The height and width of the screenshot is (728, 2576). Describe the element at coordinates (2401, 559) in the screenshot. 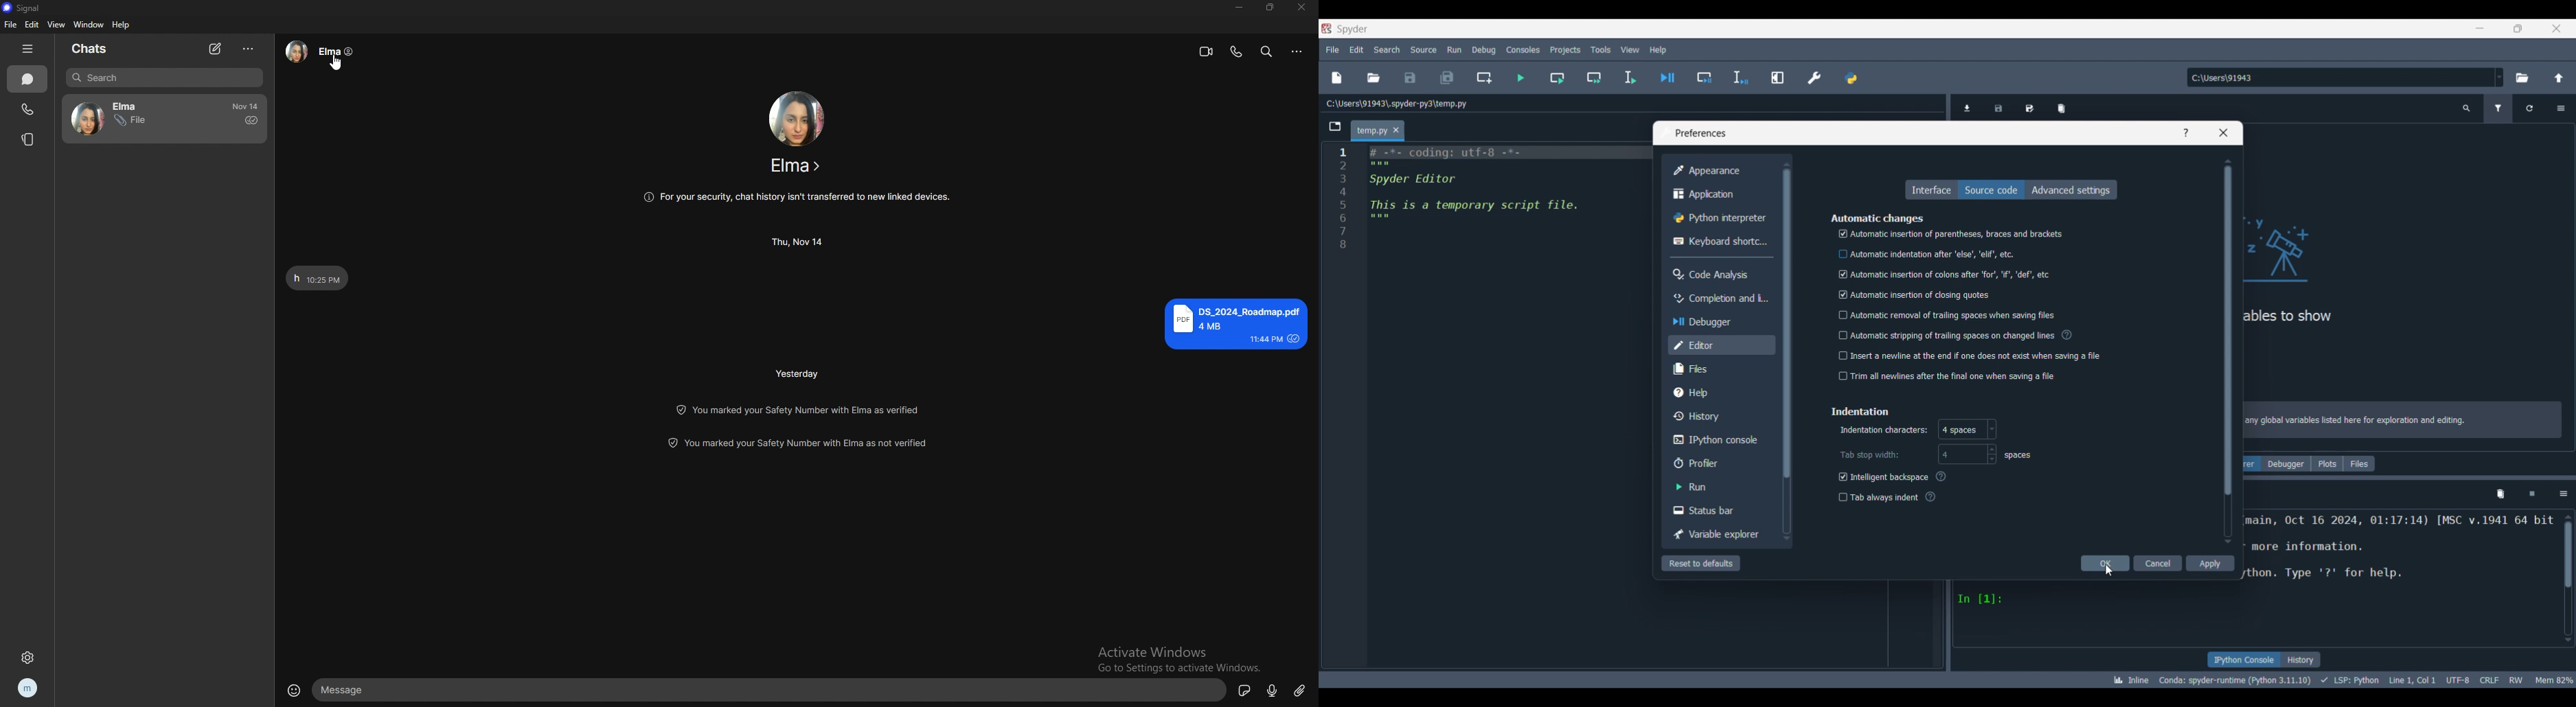

I see `Code details` at that location.